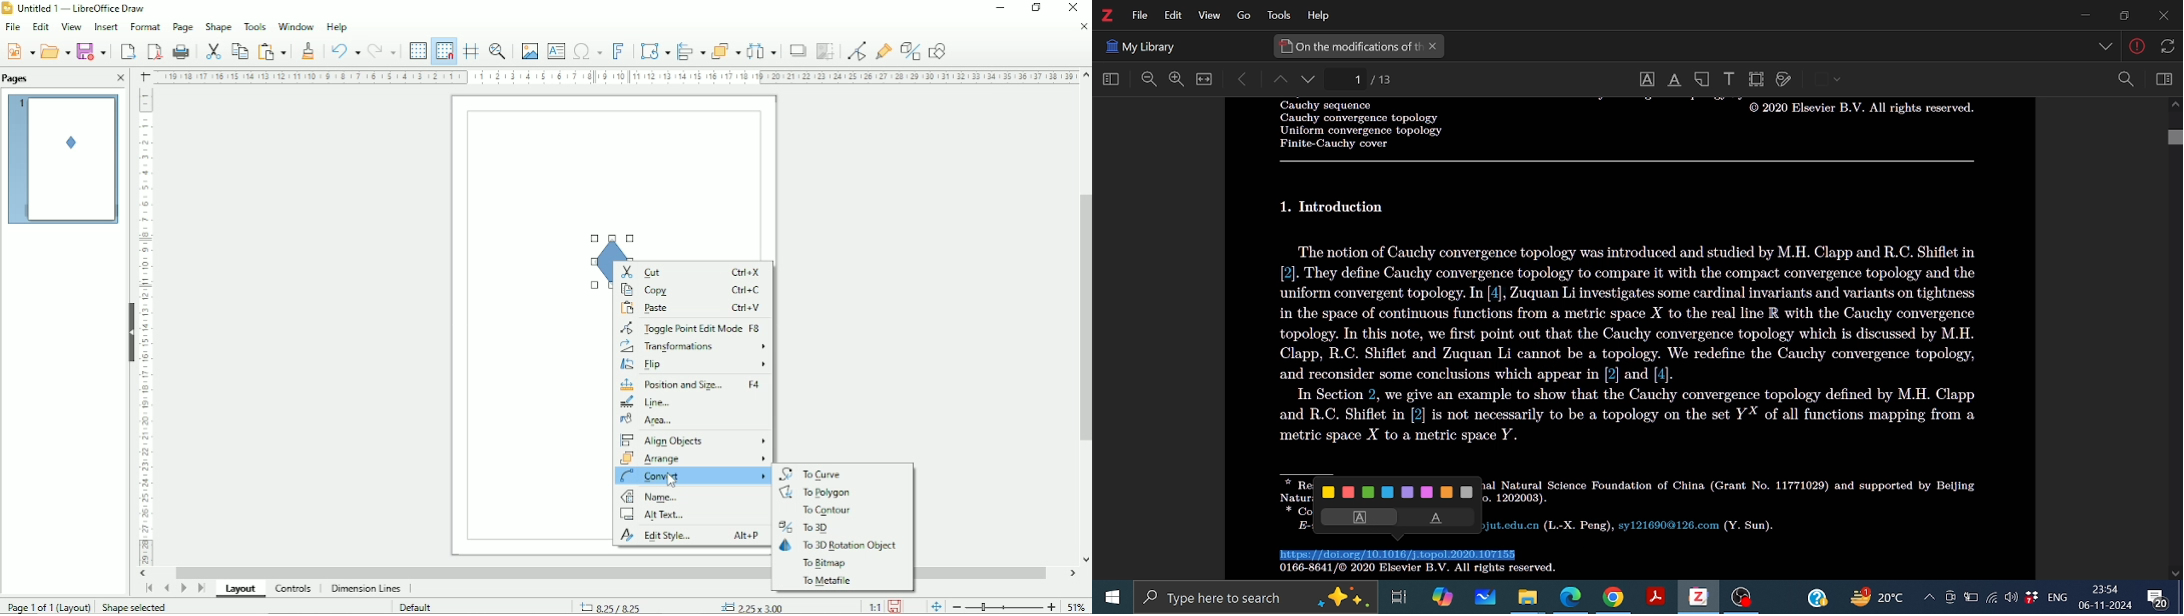 The image size is (2184, 616). What do you see at coordinates (166, 588) in the screenshot?
I see `Scroll to previous page` at bounding box center [166, 588].